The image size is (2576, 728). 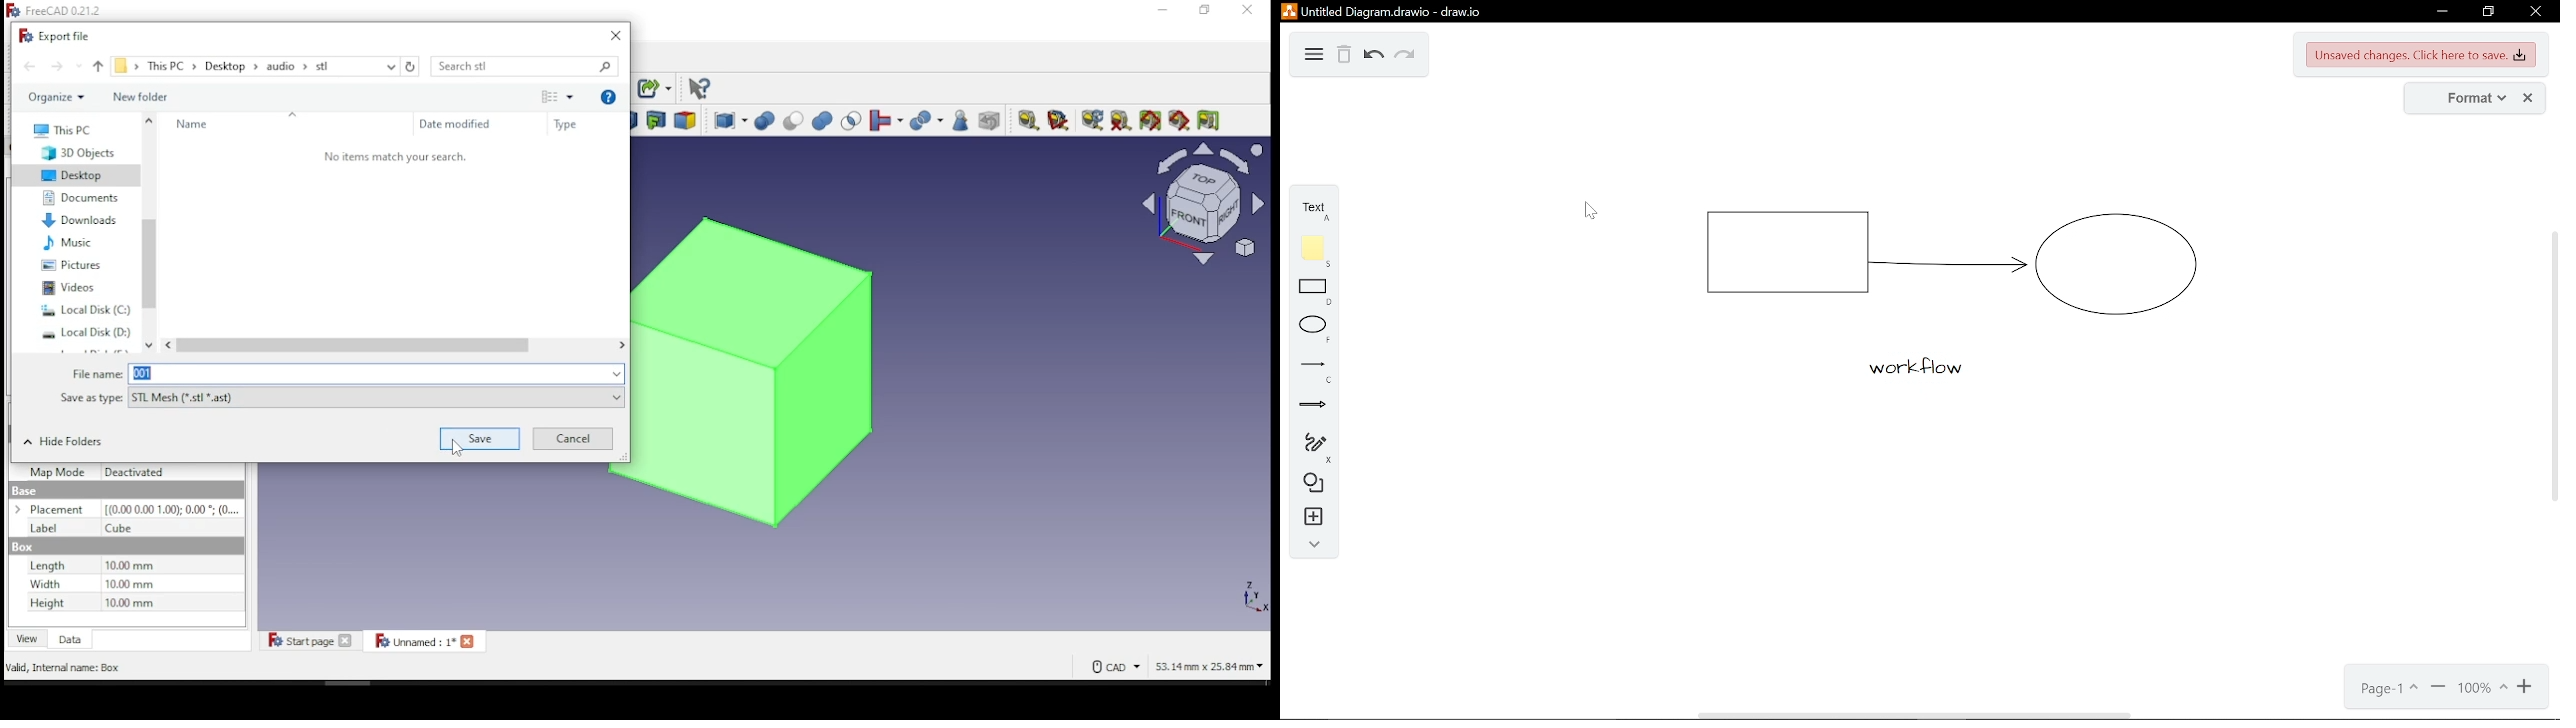 I want to click on unnamed: 1, so click(x=425, y=640).